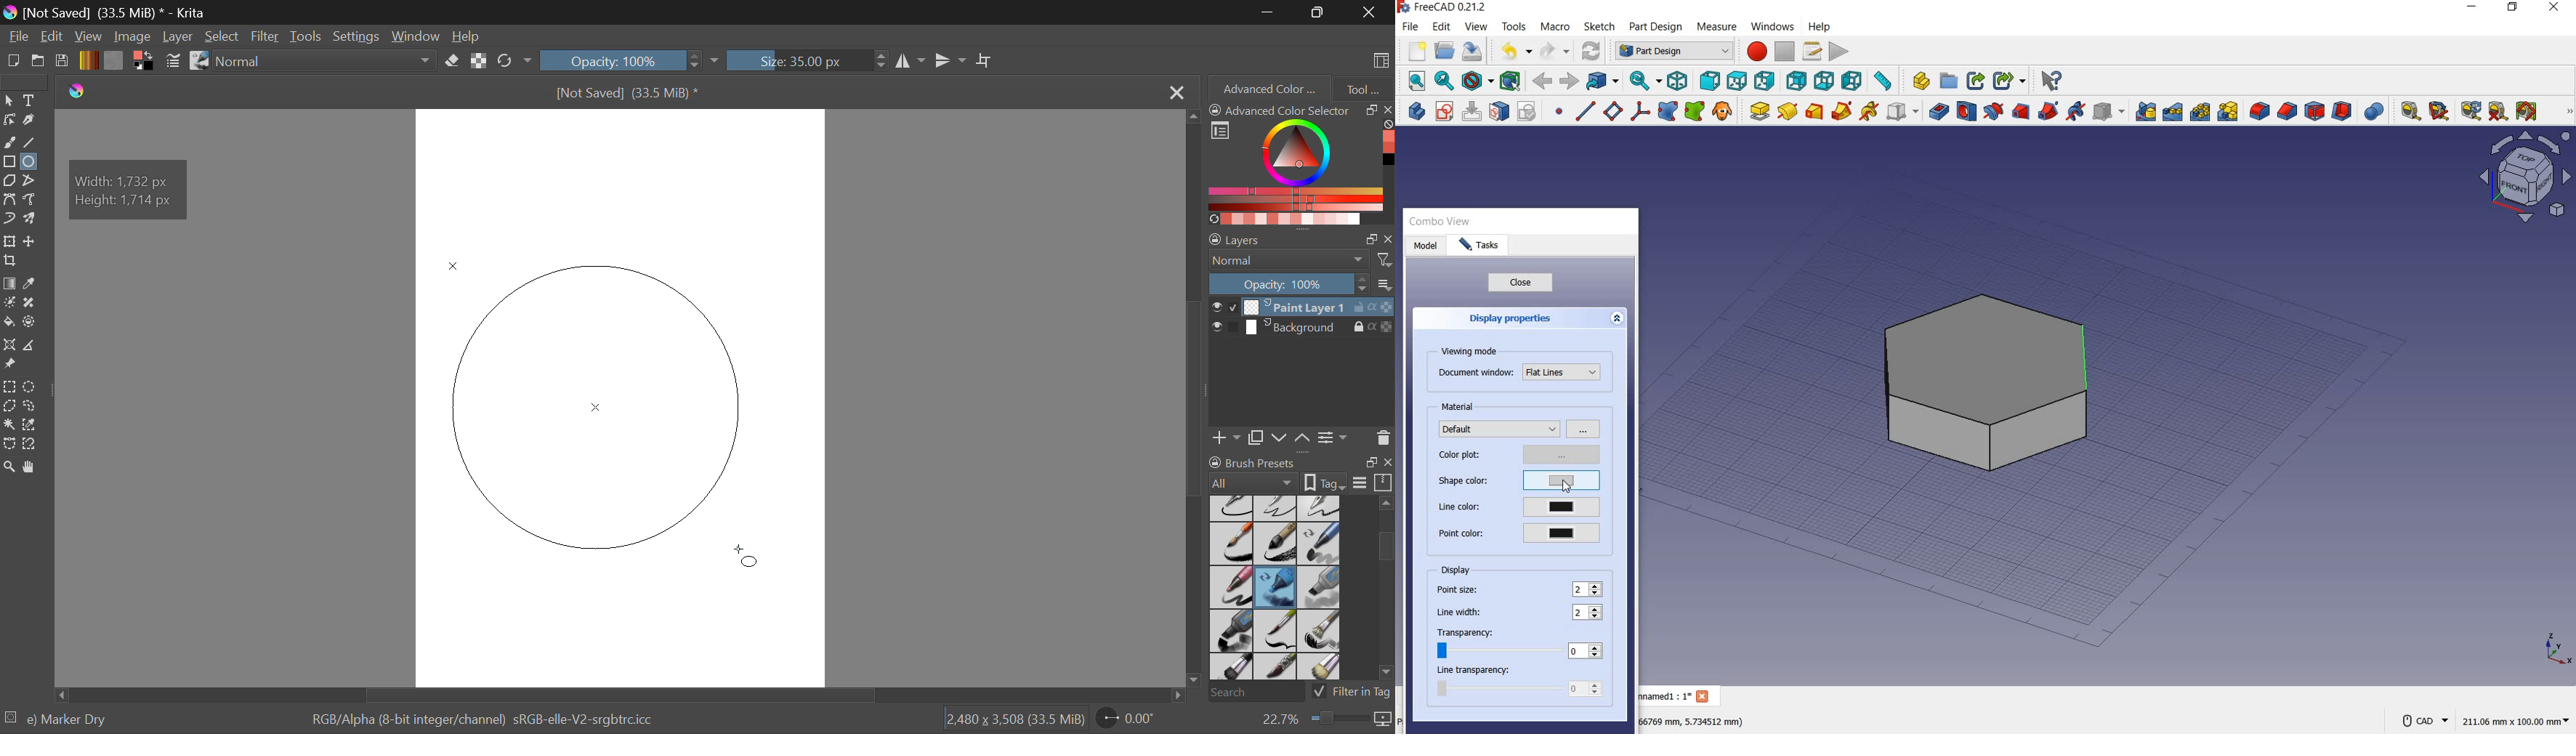  Describe the element at coordinates (1500, 112) in the screenshot. I see `map sketch to face` at that location.